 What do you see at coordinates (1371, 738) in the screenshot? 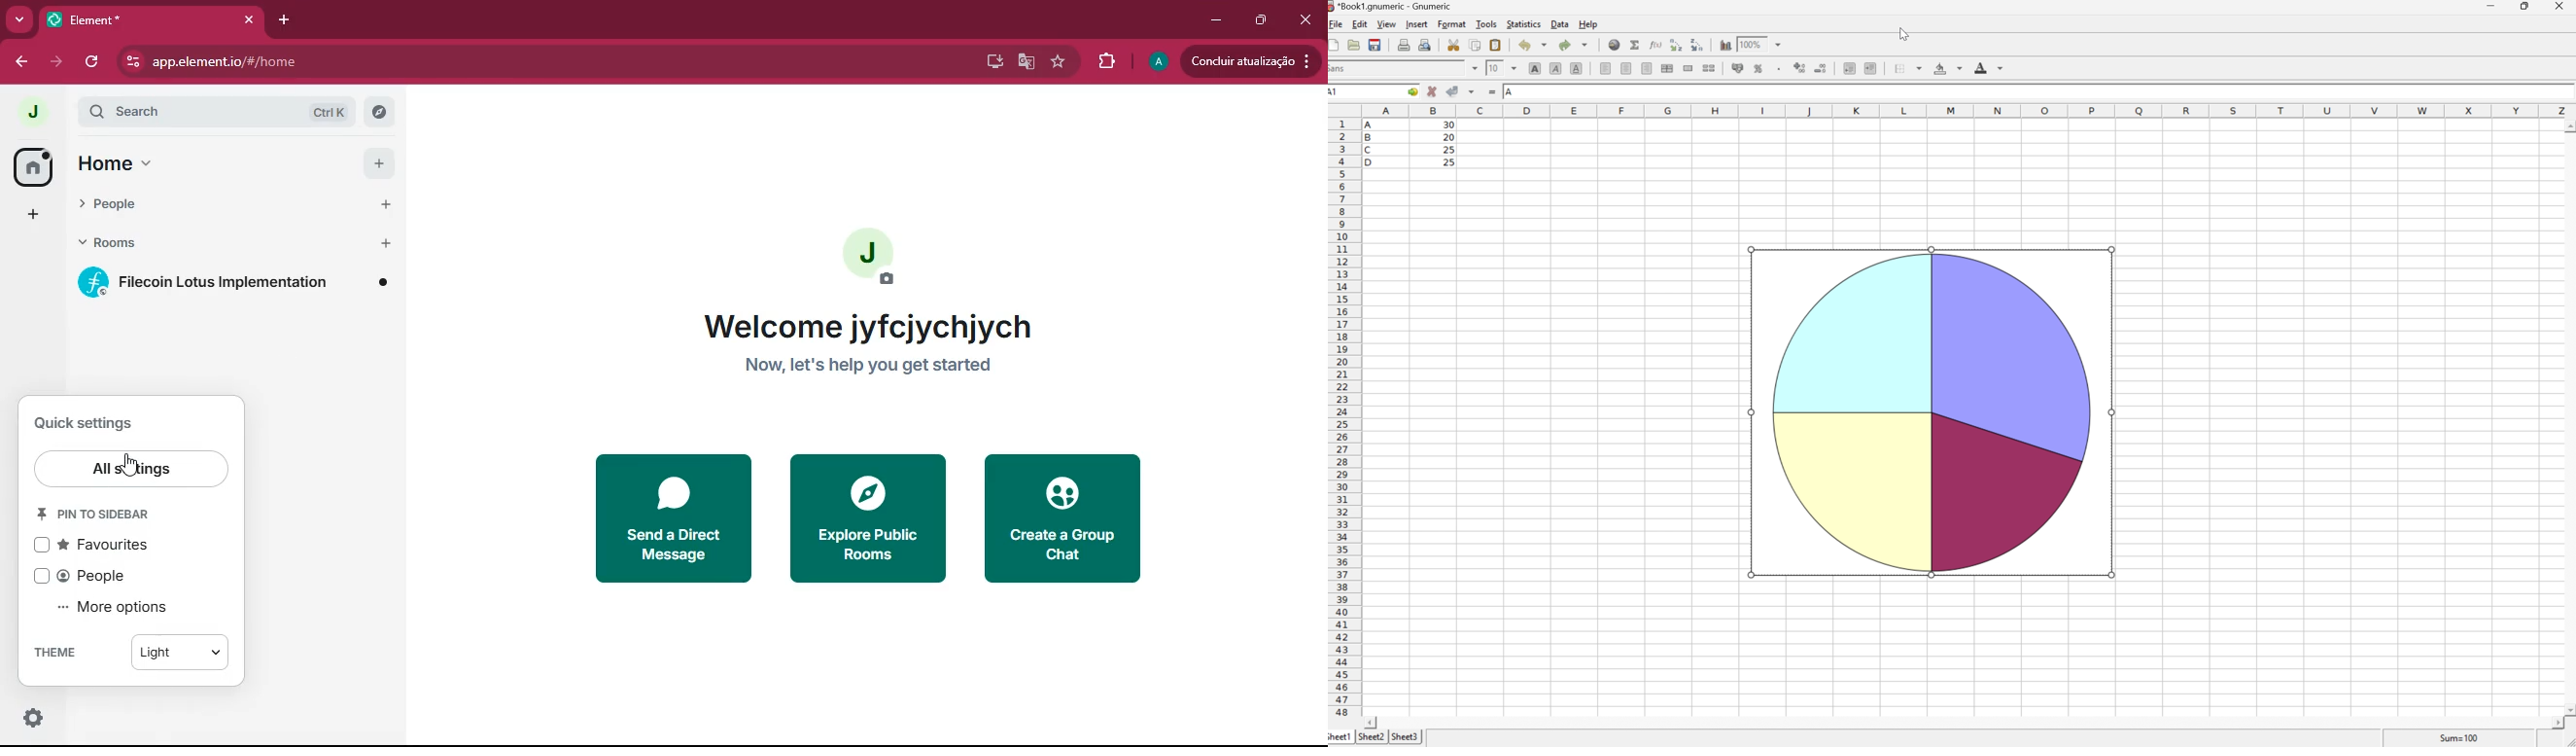
I see `Sheet2` at bounding box center [1371, 738].